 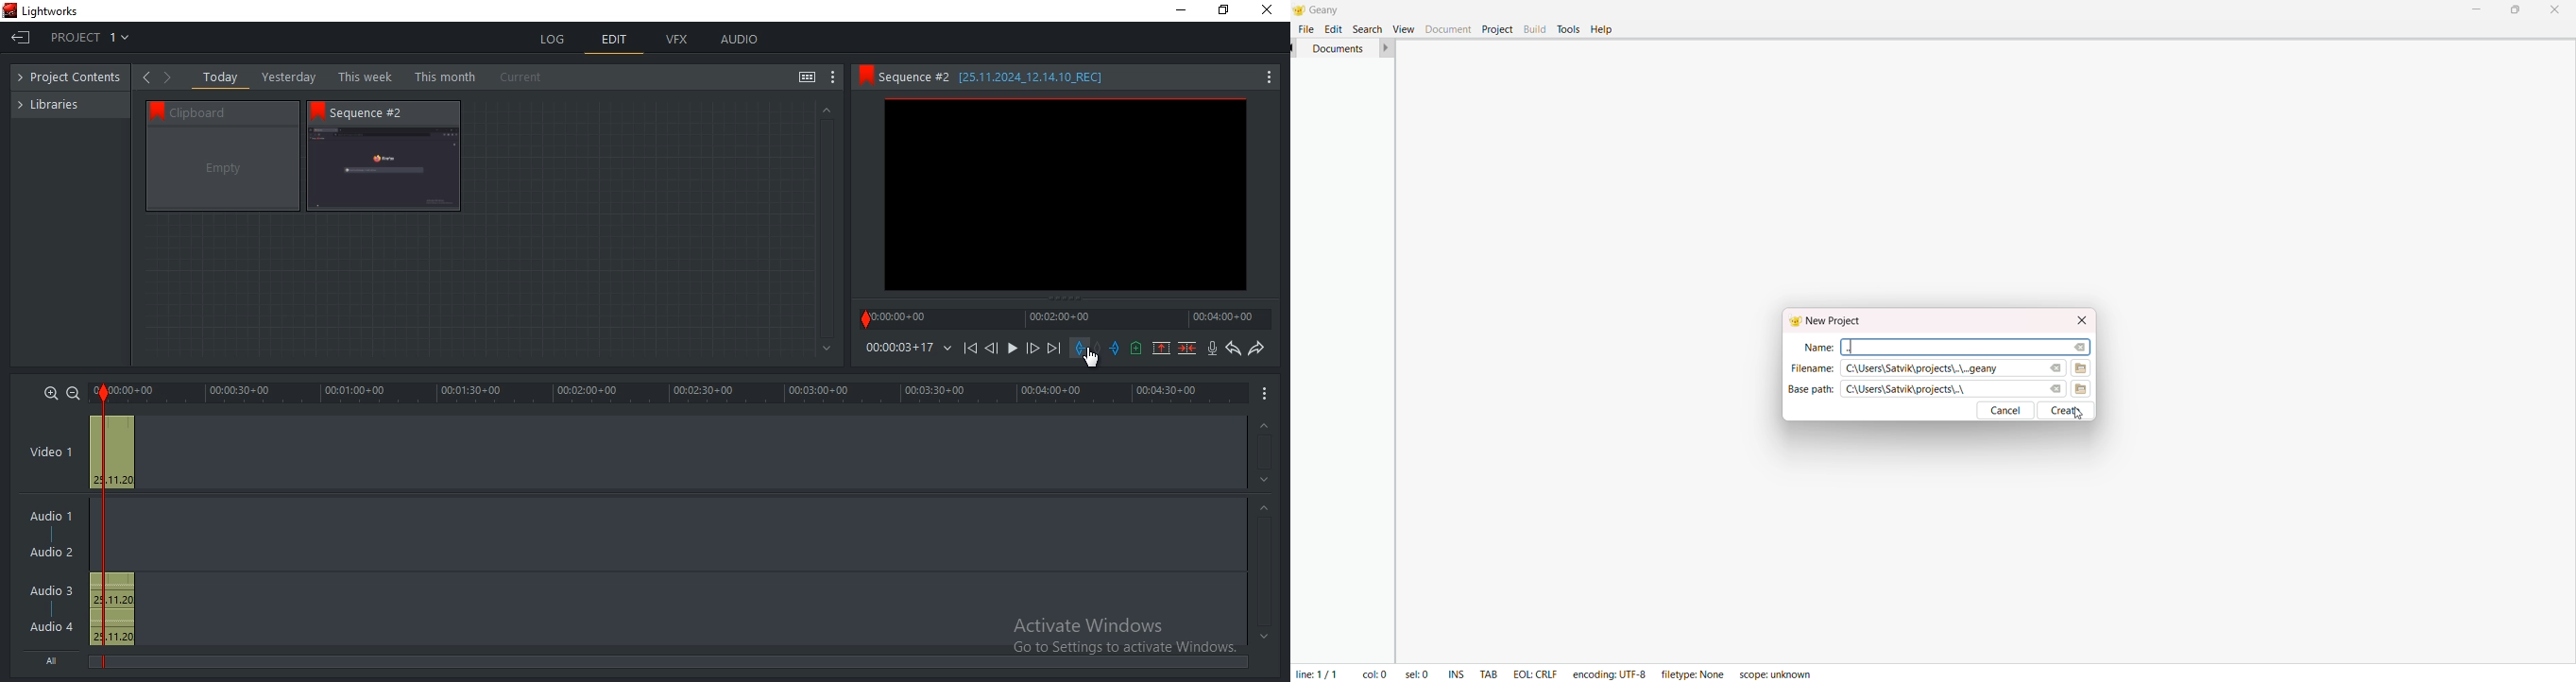 I want to click on minimize, so click(x=2474, y=7).